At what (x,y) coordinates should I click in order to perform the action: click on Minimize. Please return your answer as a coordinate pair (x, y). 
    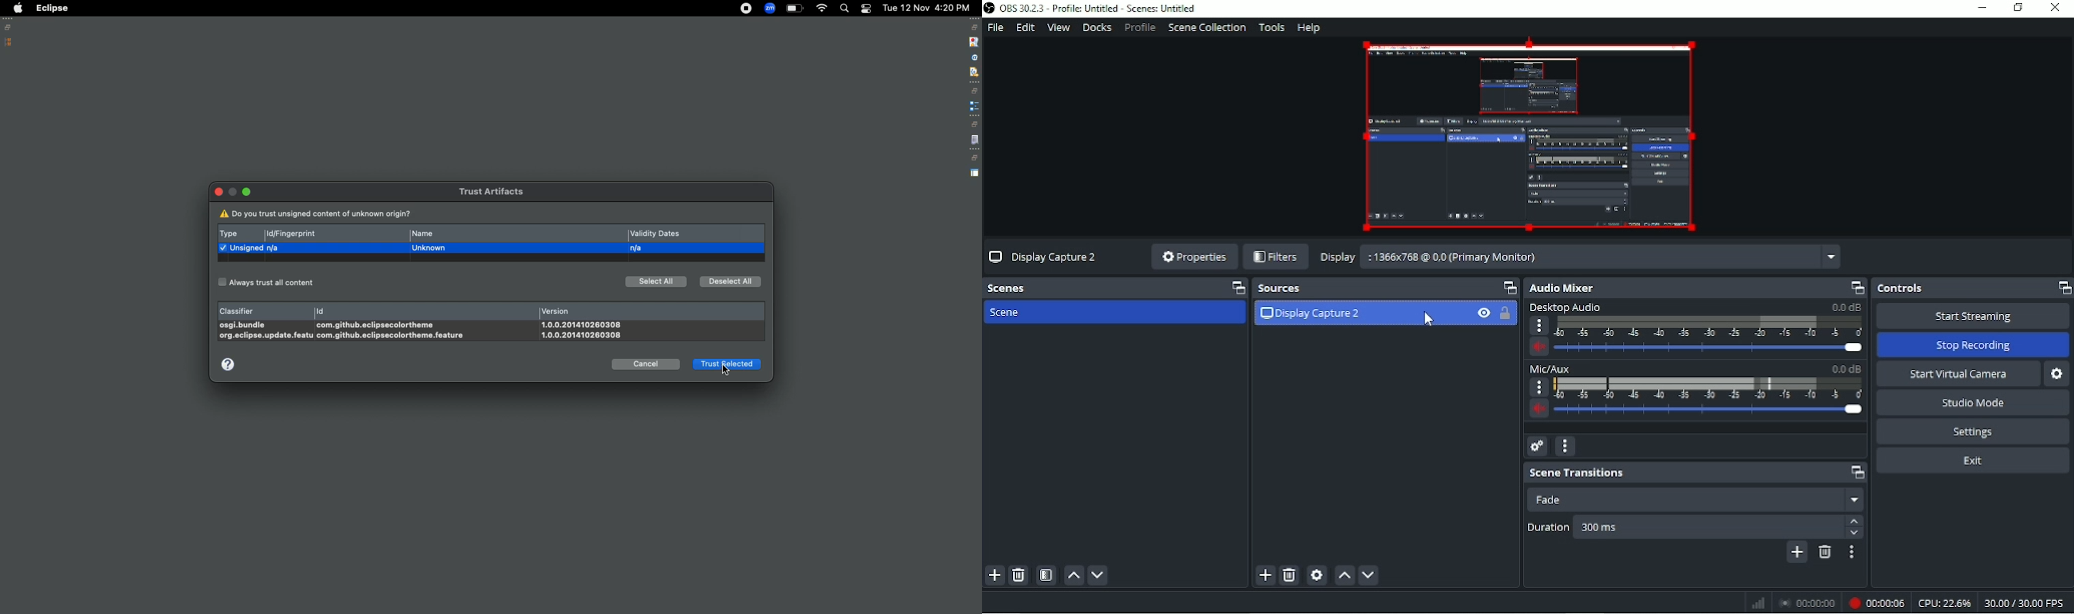
    Looking at the image, I should click on (248, 192).